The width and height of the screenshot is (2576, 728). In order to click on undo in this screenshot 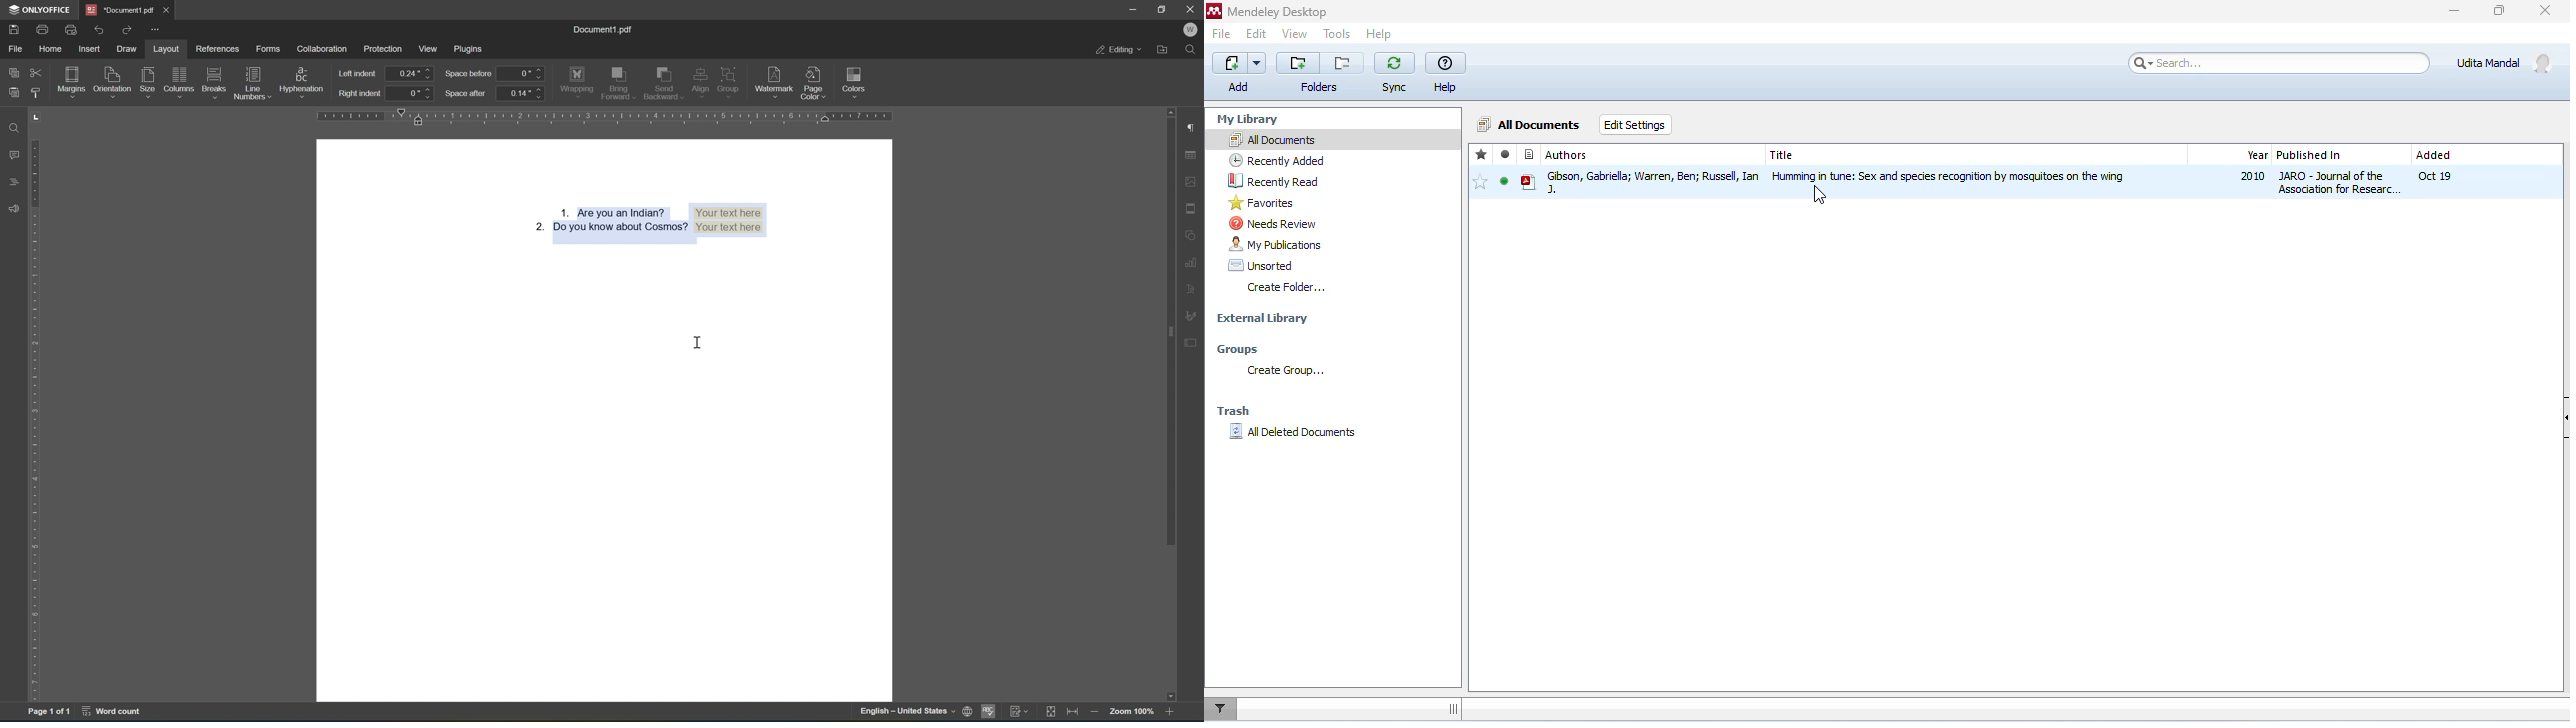, I will do `click(103, 29)`.